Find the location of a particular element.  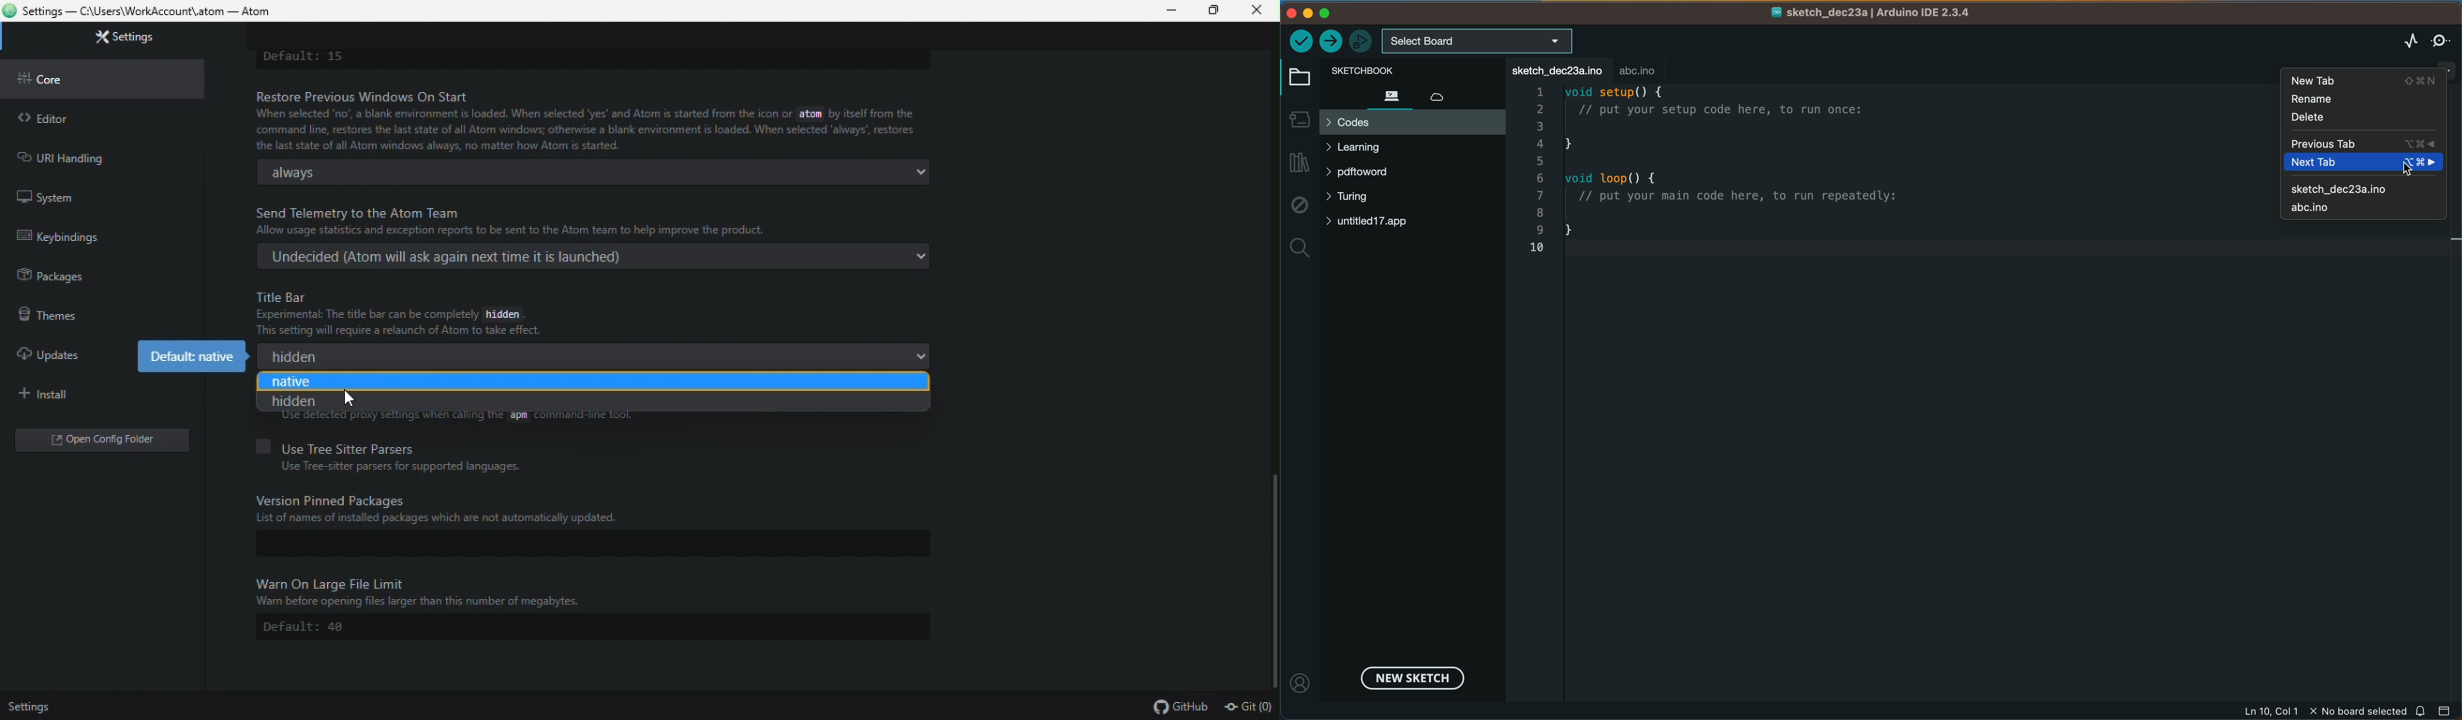

Restore Previous Windows On Start is located at coordinates (372, 96).